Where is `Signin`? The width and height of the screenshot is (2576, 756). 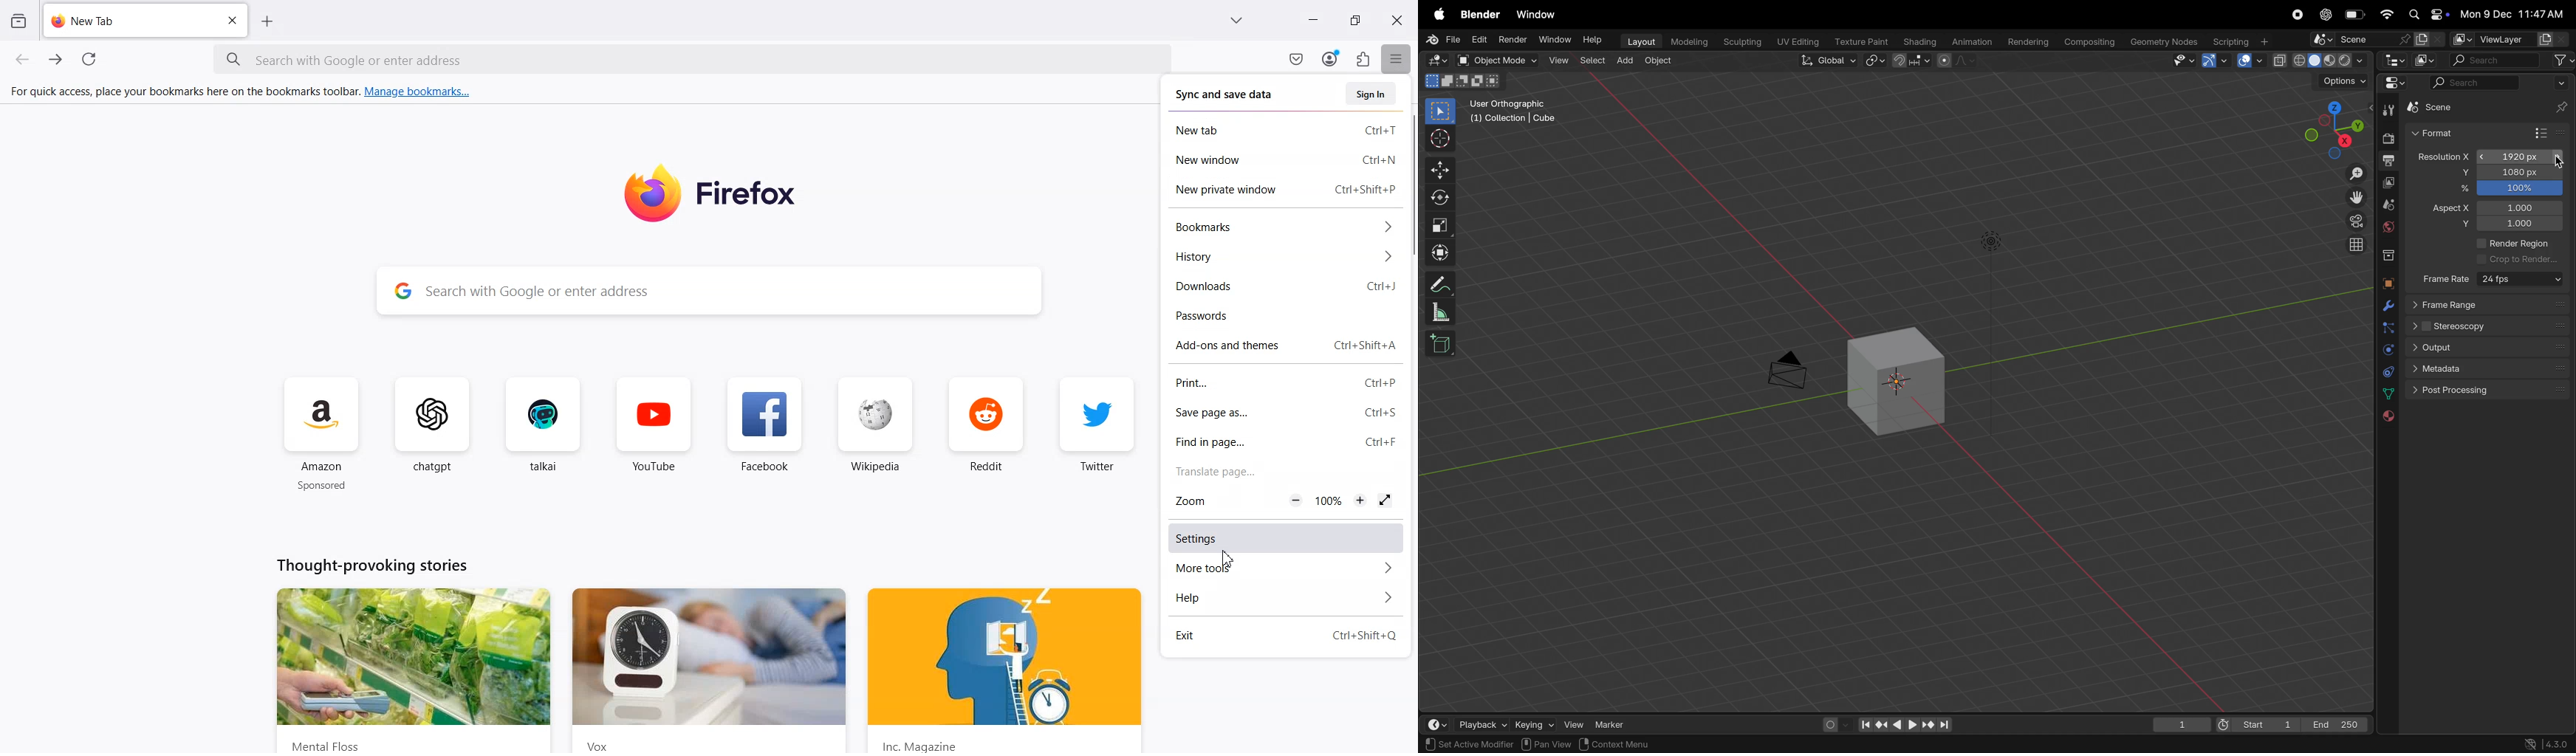
Signin is located at coordinates (1372, 94).